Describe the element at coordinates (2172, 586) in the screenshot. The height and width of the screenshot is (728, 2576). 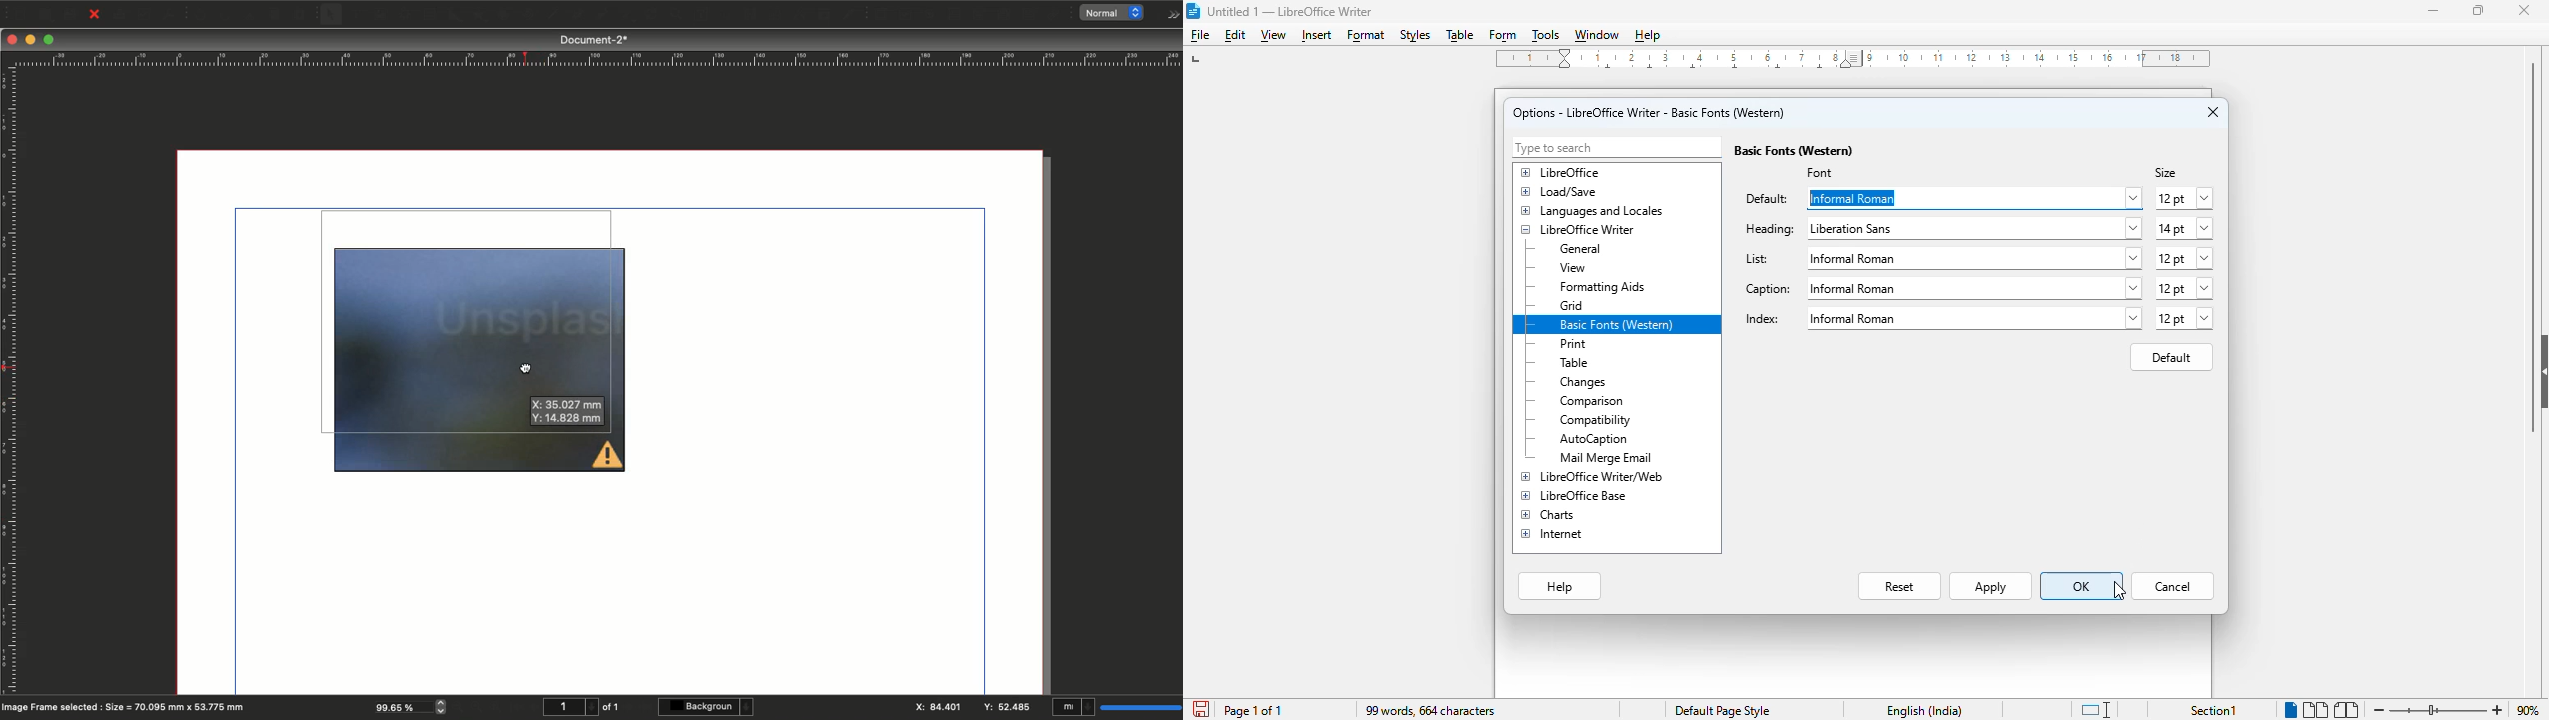
I see `cancel` at that location.